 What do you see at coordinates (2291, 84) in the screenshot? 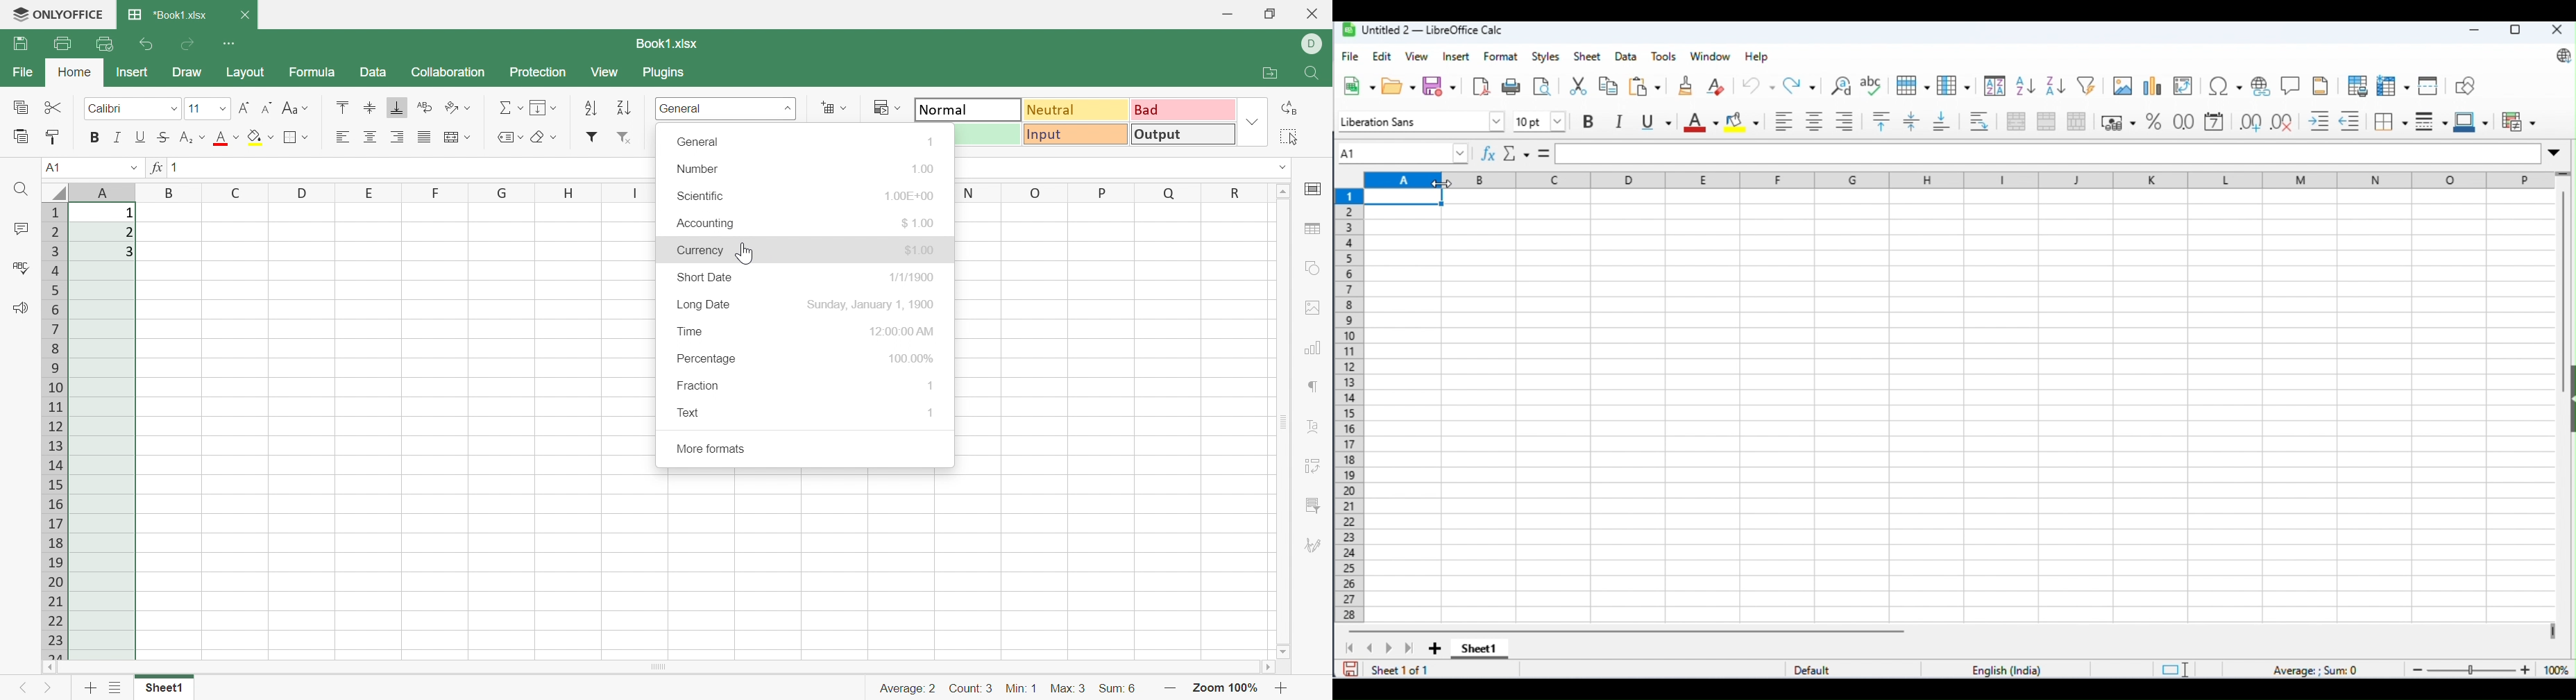
I see `insert hyperlink` at bounding box center [2291, 84].